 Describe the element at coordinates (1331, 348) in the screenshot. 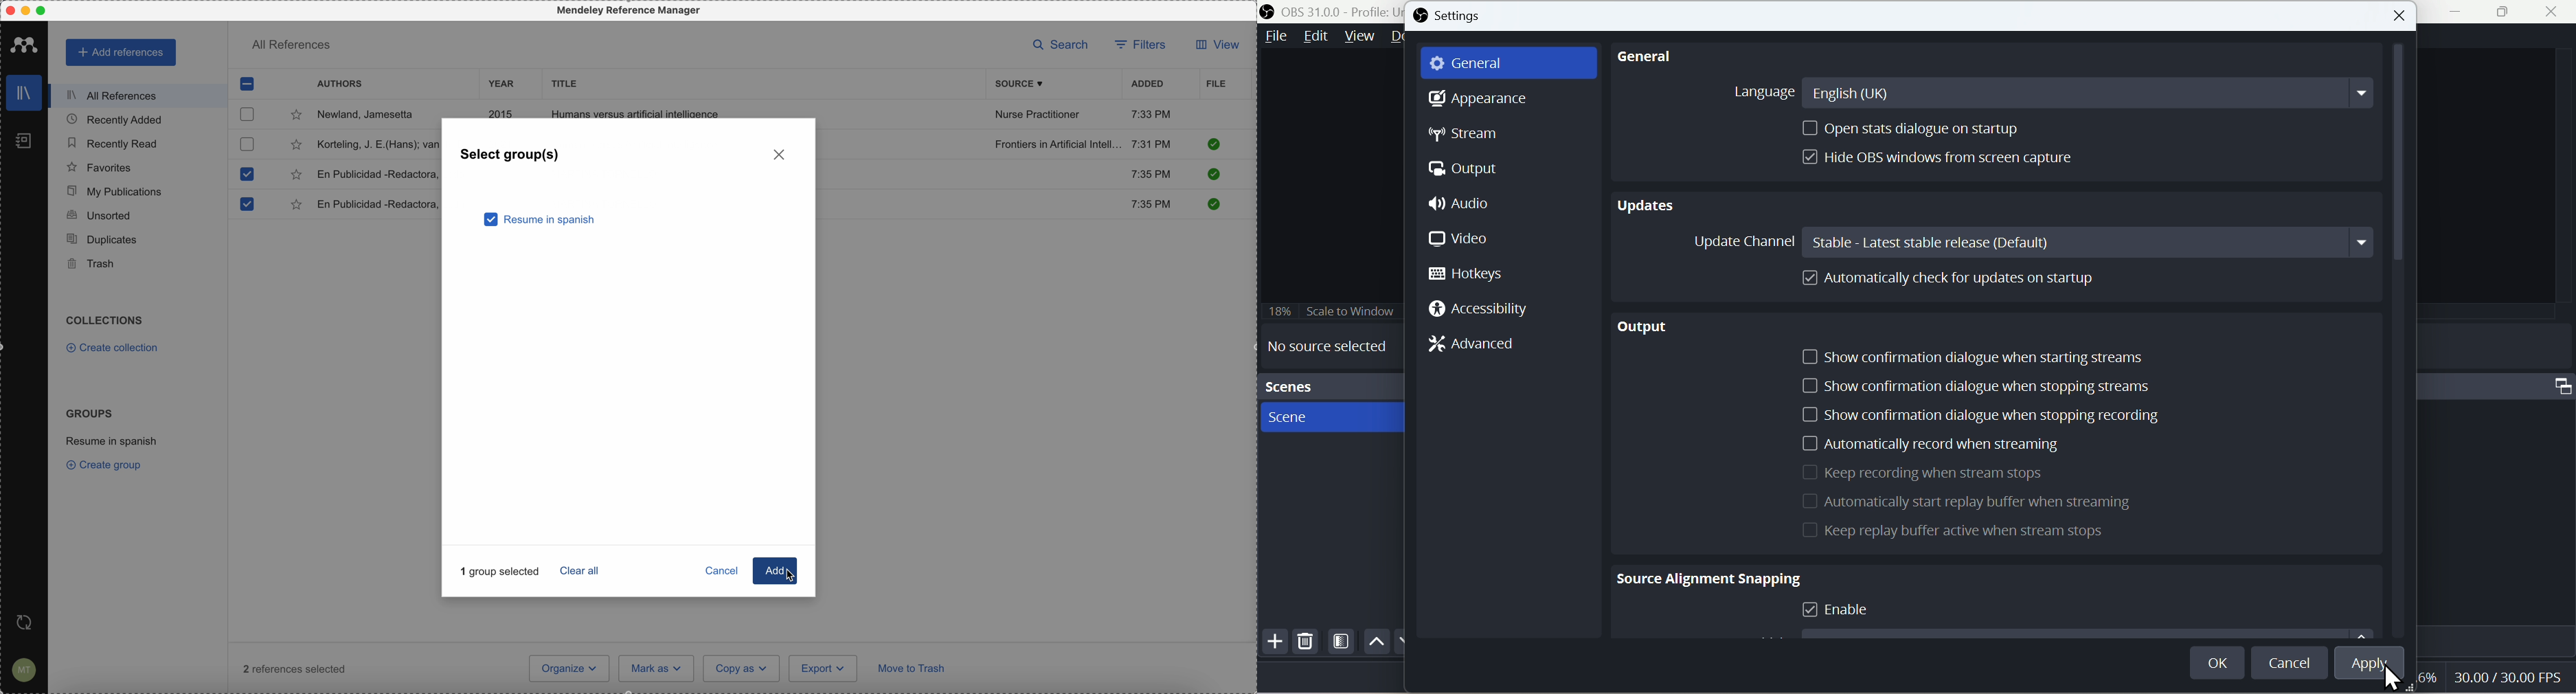

I see `No source selected` at that location.